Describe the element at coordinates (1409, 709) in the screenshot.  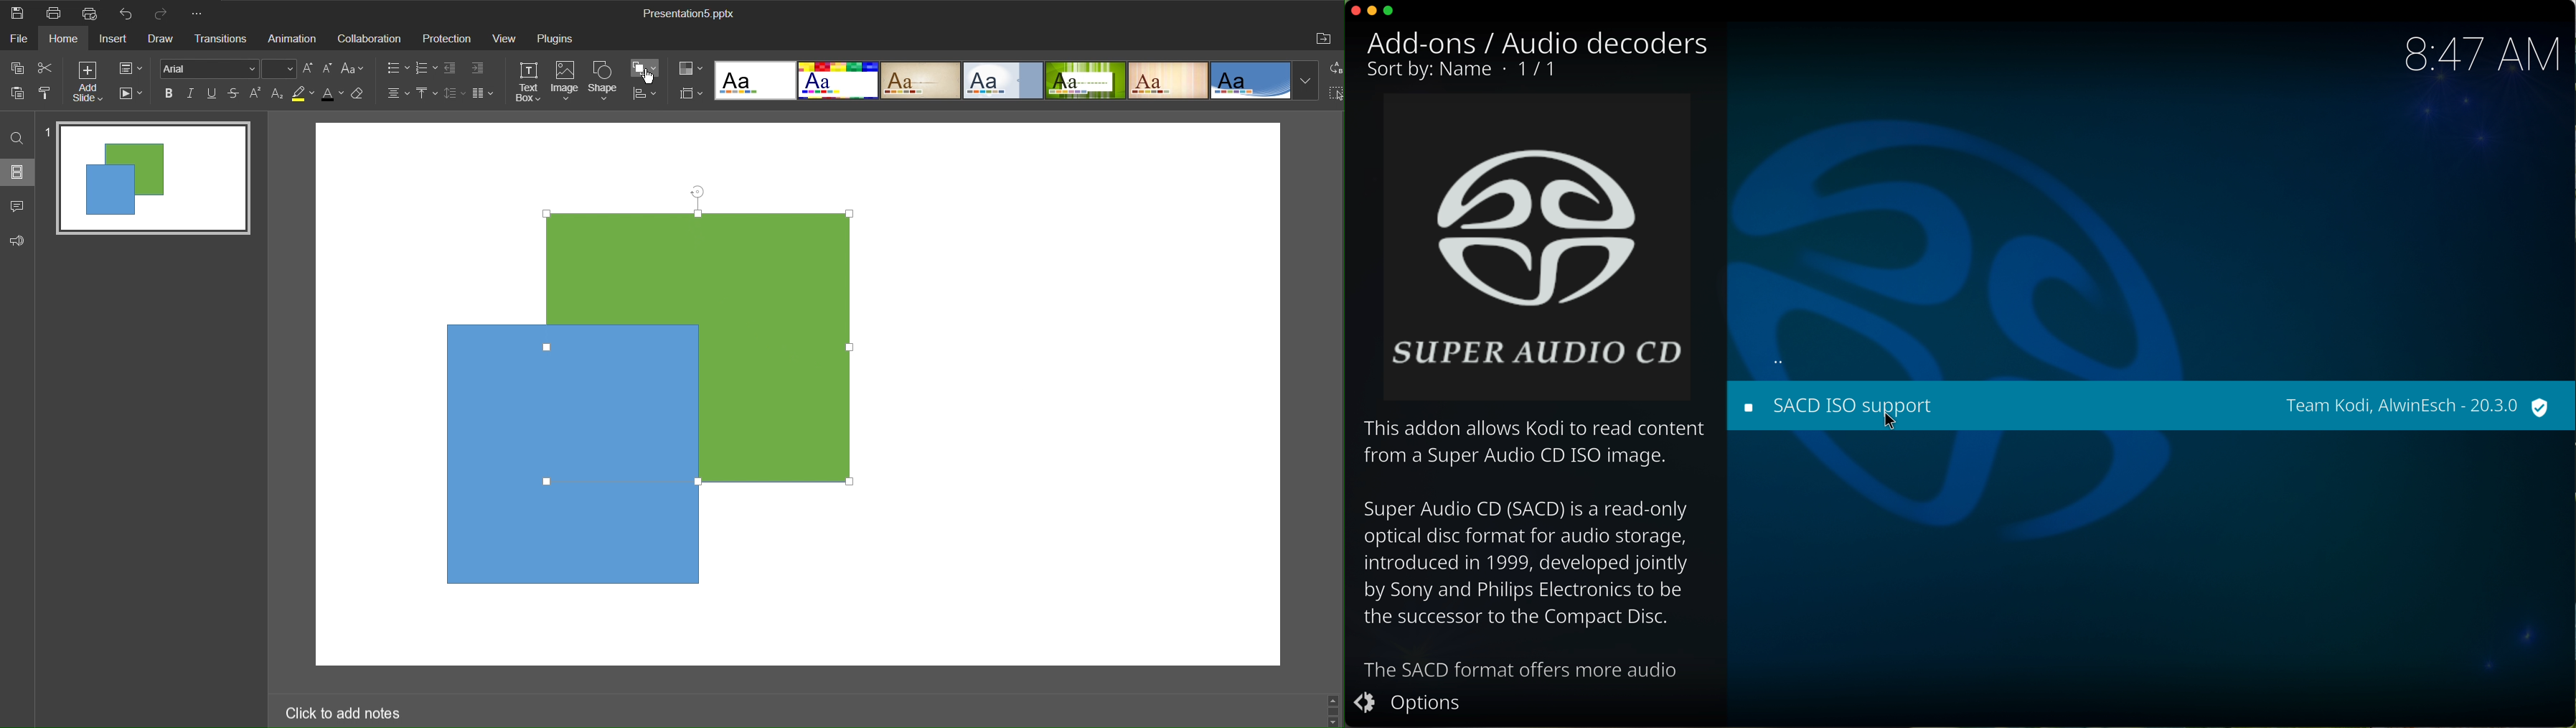
I see `options` at that location.